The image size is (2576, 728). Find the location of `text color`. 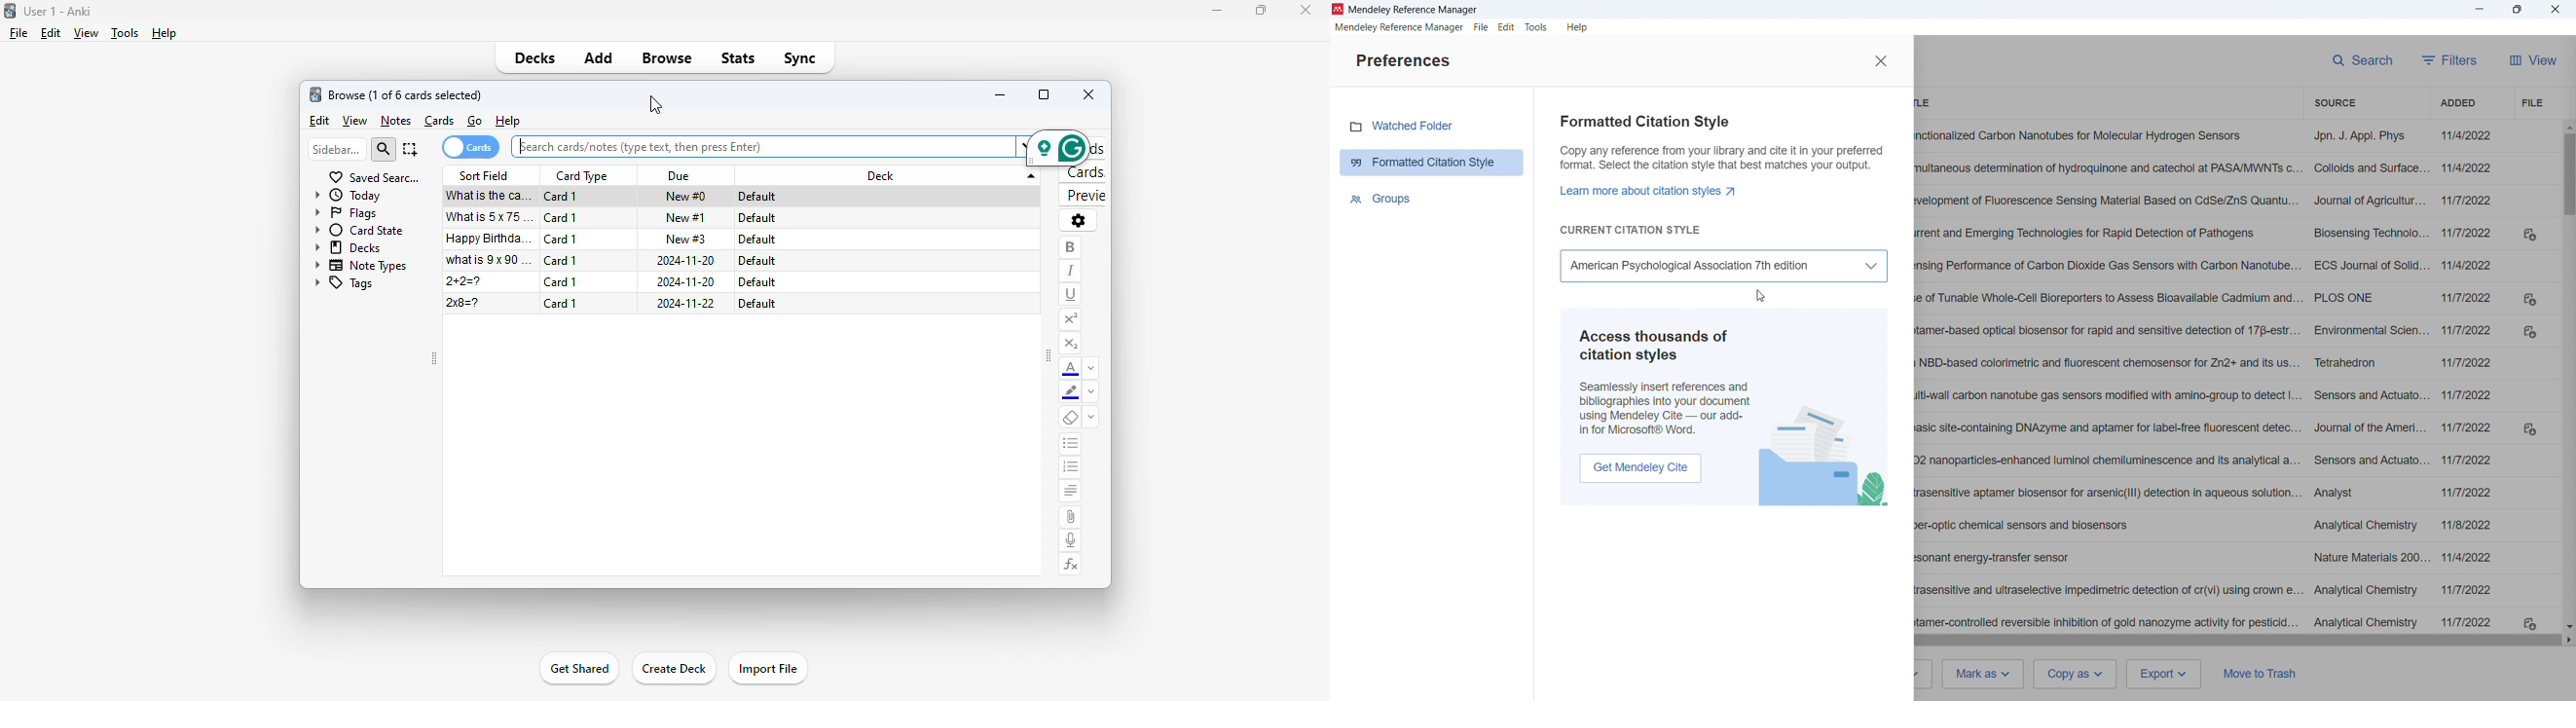

text color is located at coordinates (1071, 369).